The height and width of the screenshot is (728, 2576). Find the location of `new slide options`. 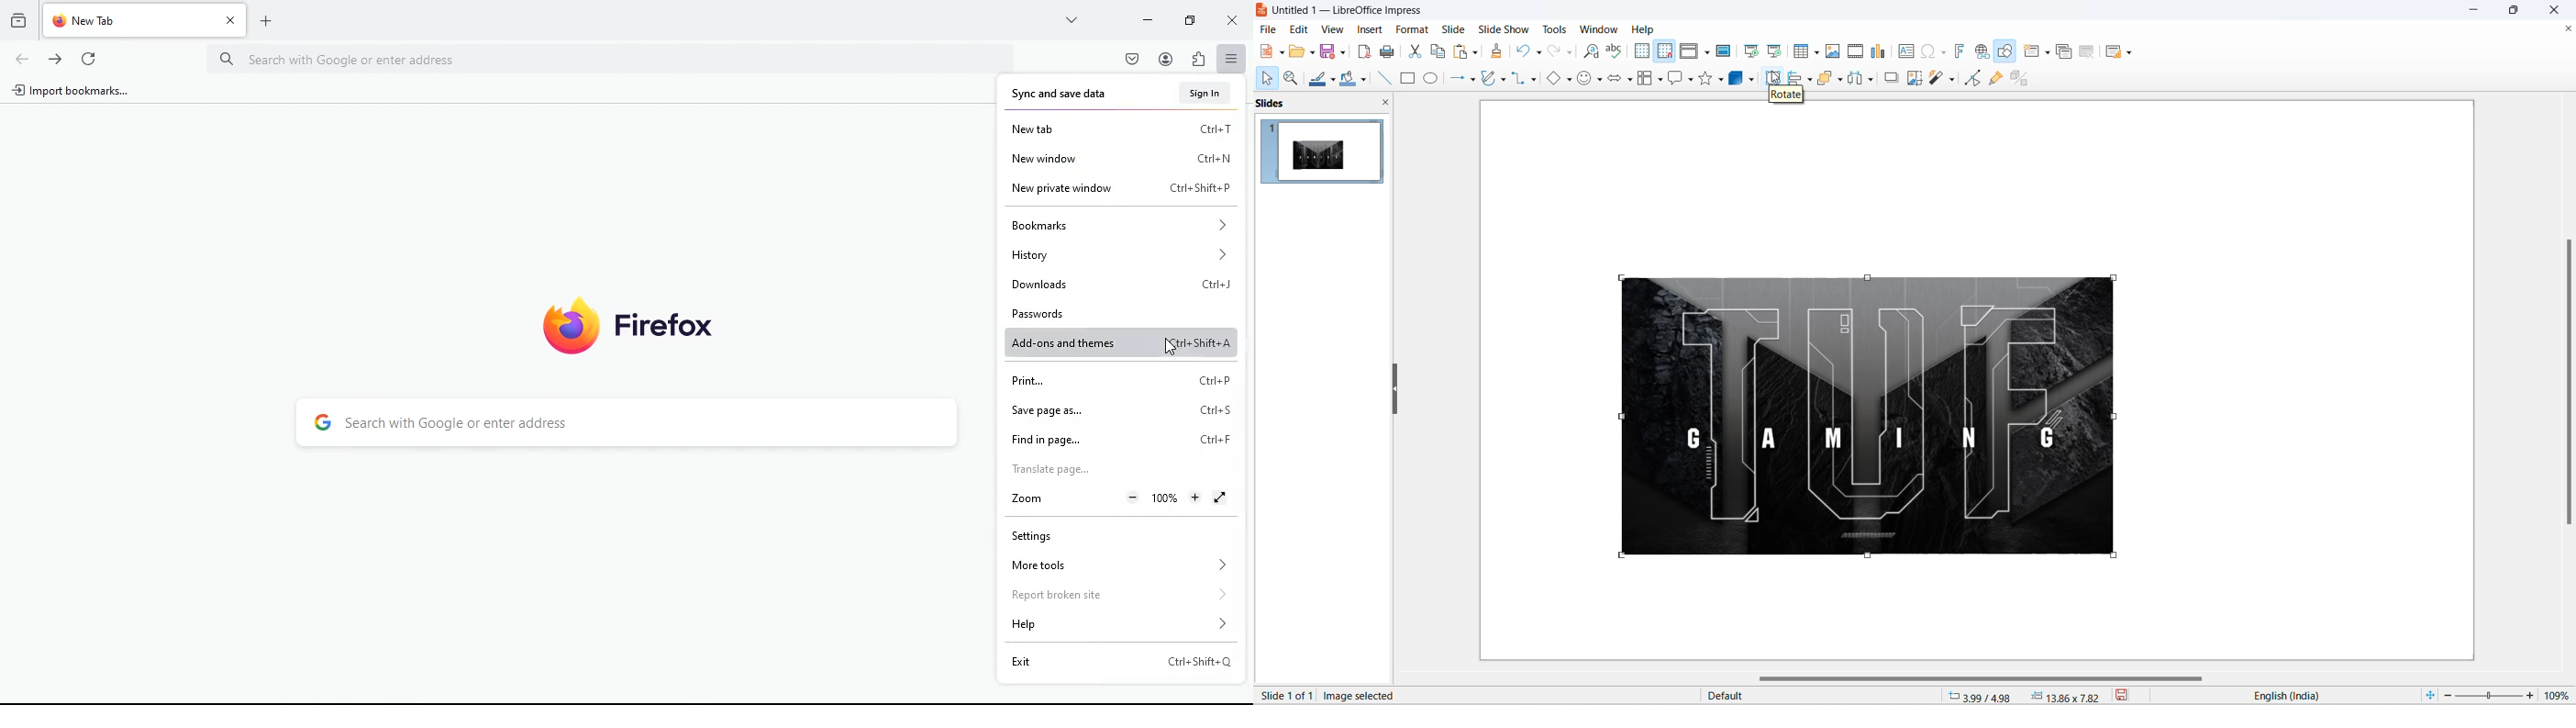

new slide options is located at coordinates (2049, 52).